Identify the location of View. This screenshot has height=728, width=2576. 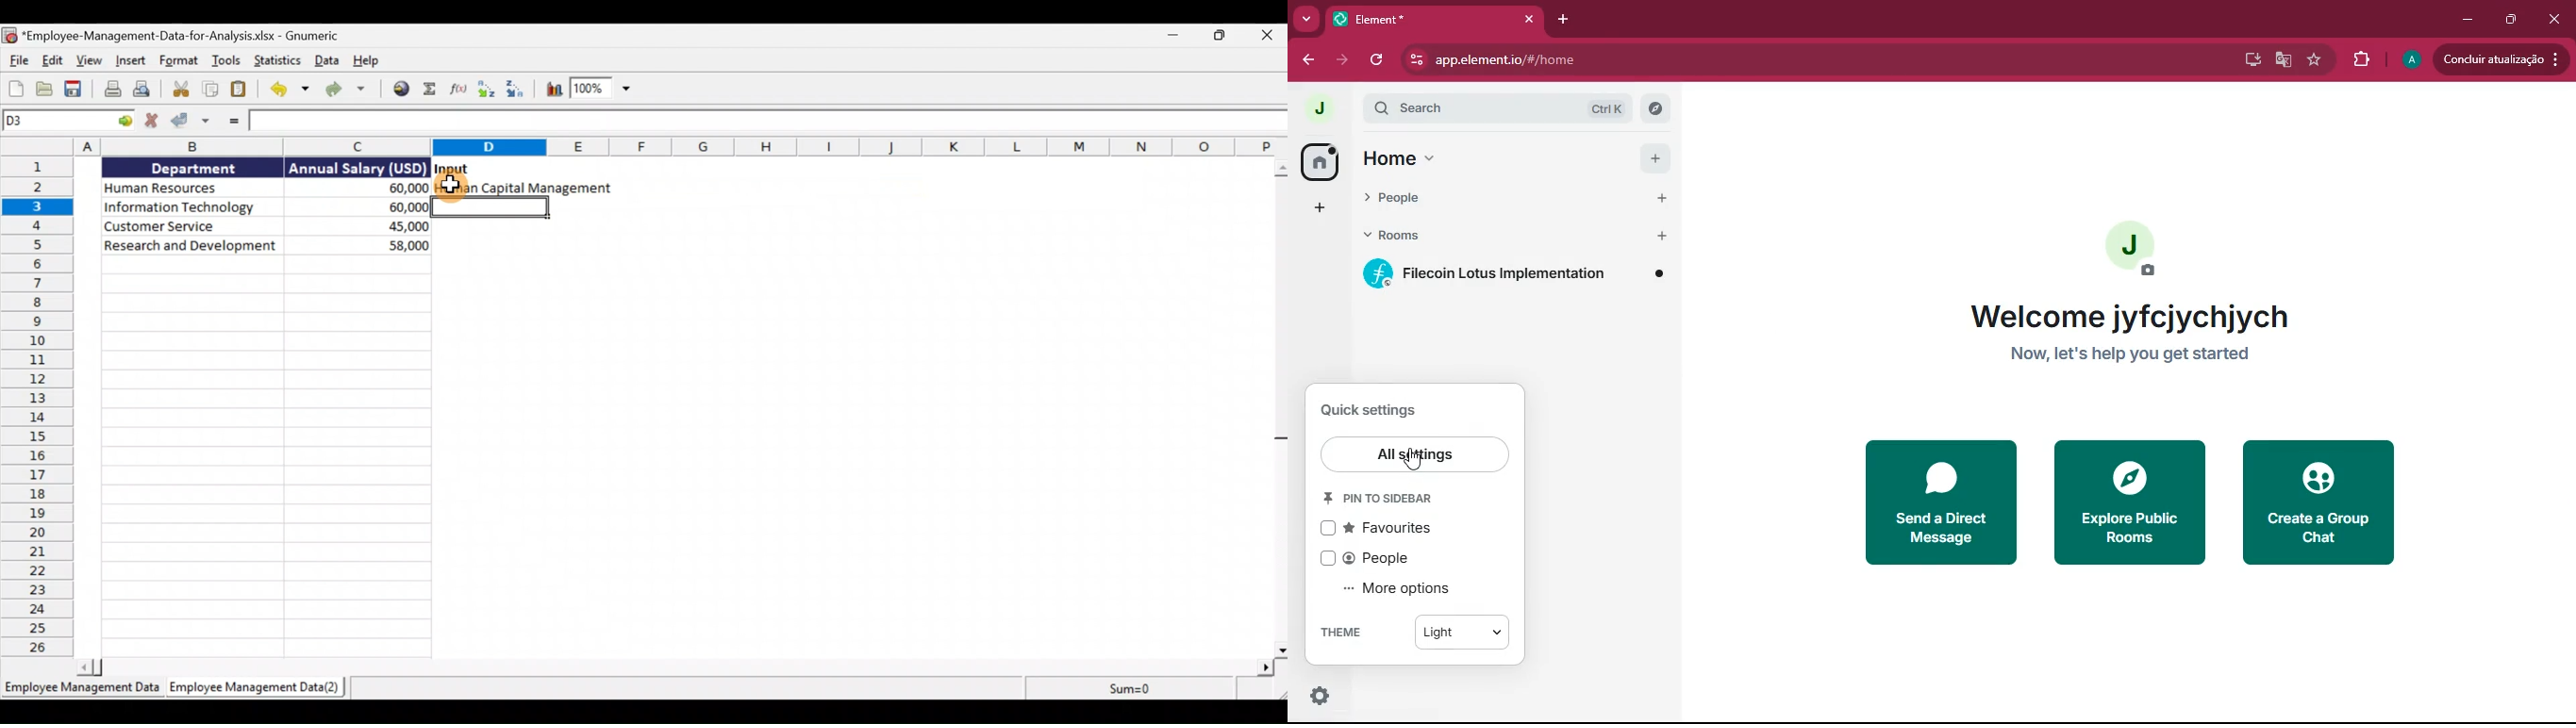
(91, 60).